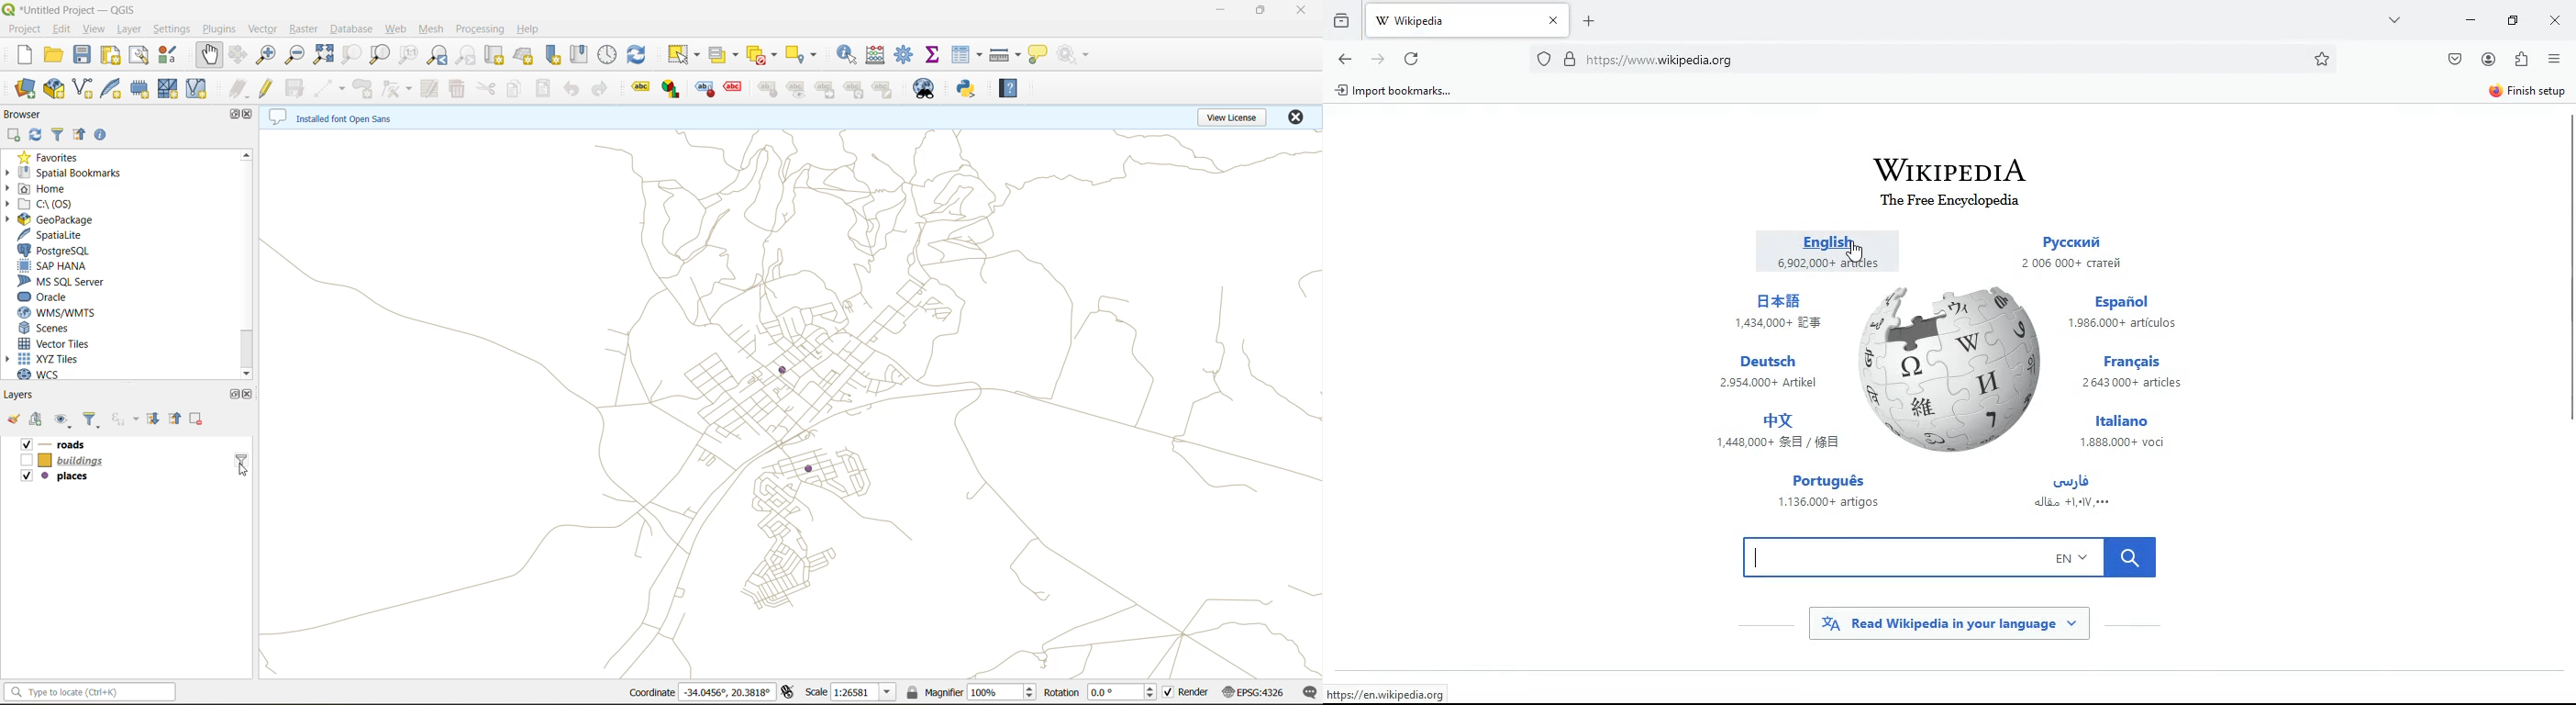 The height and width of the screenshot is (728, 2576). Describe the element at coordinates (854, 693) in the screenshot. I see `scale` at that location.